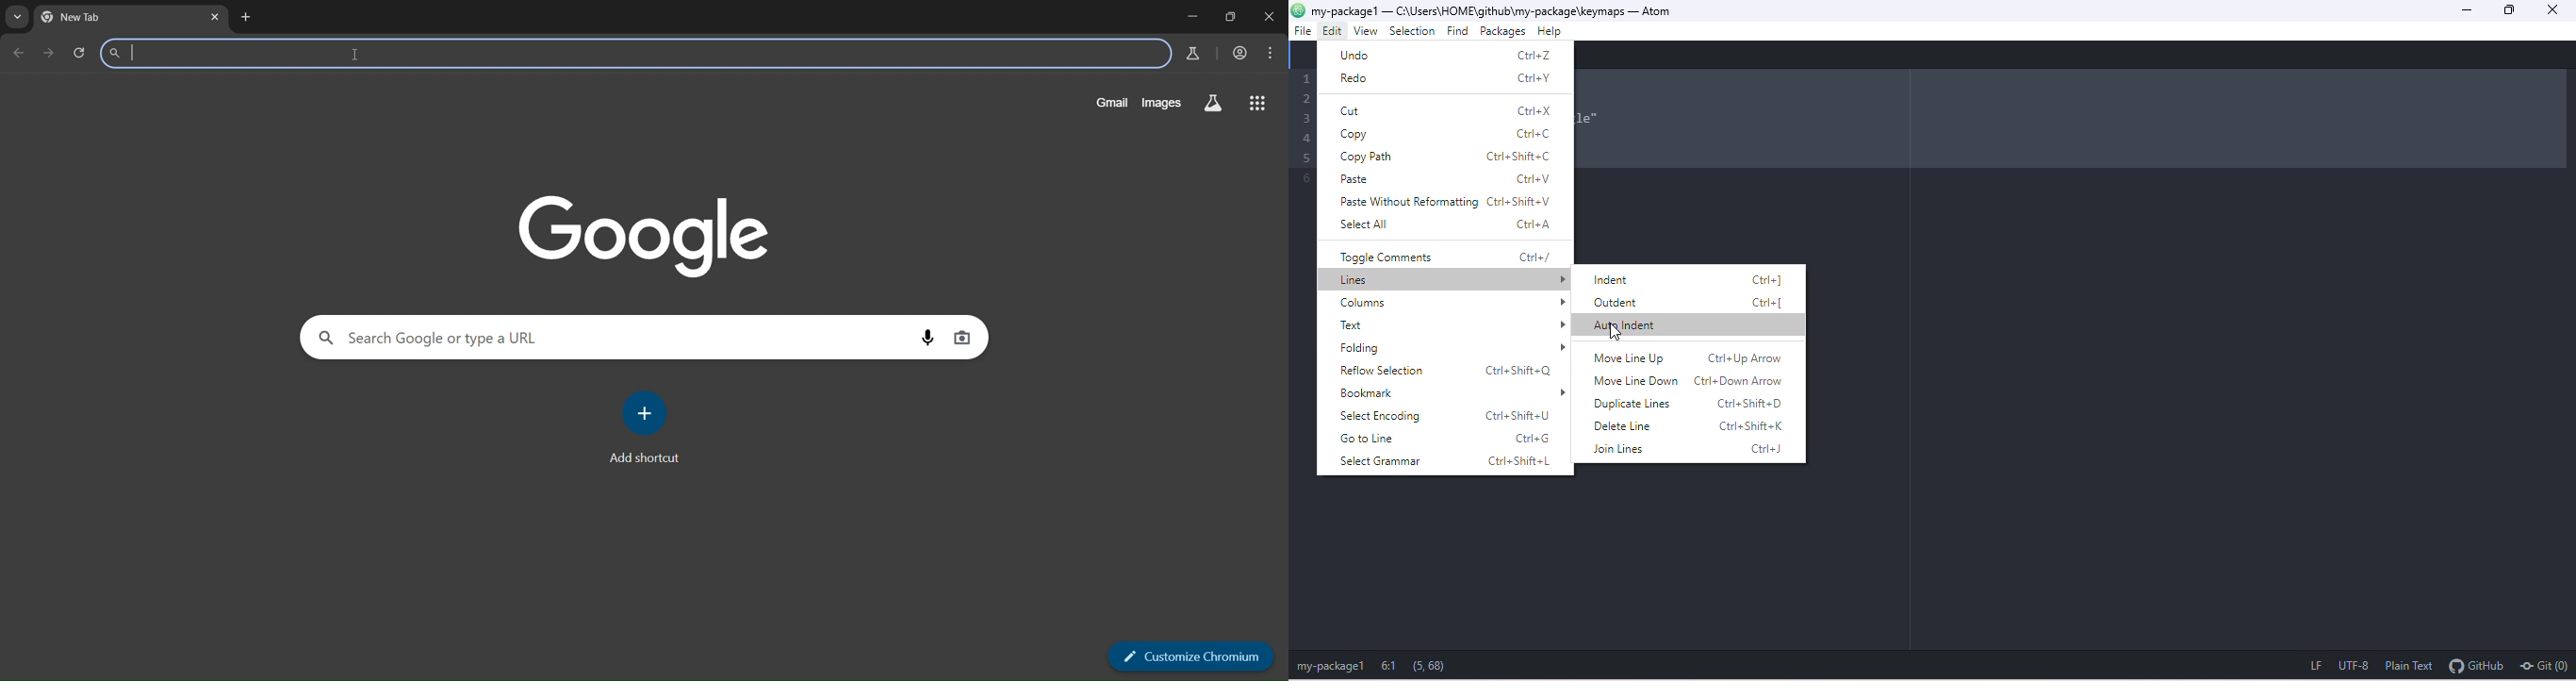  I want to click on git hub, so click(2477, 668).